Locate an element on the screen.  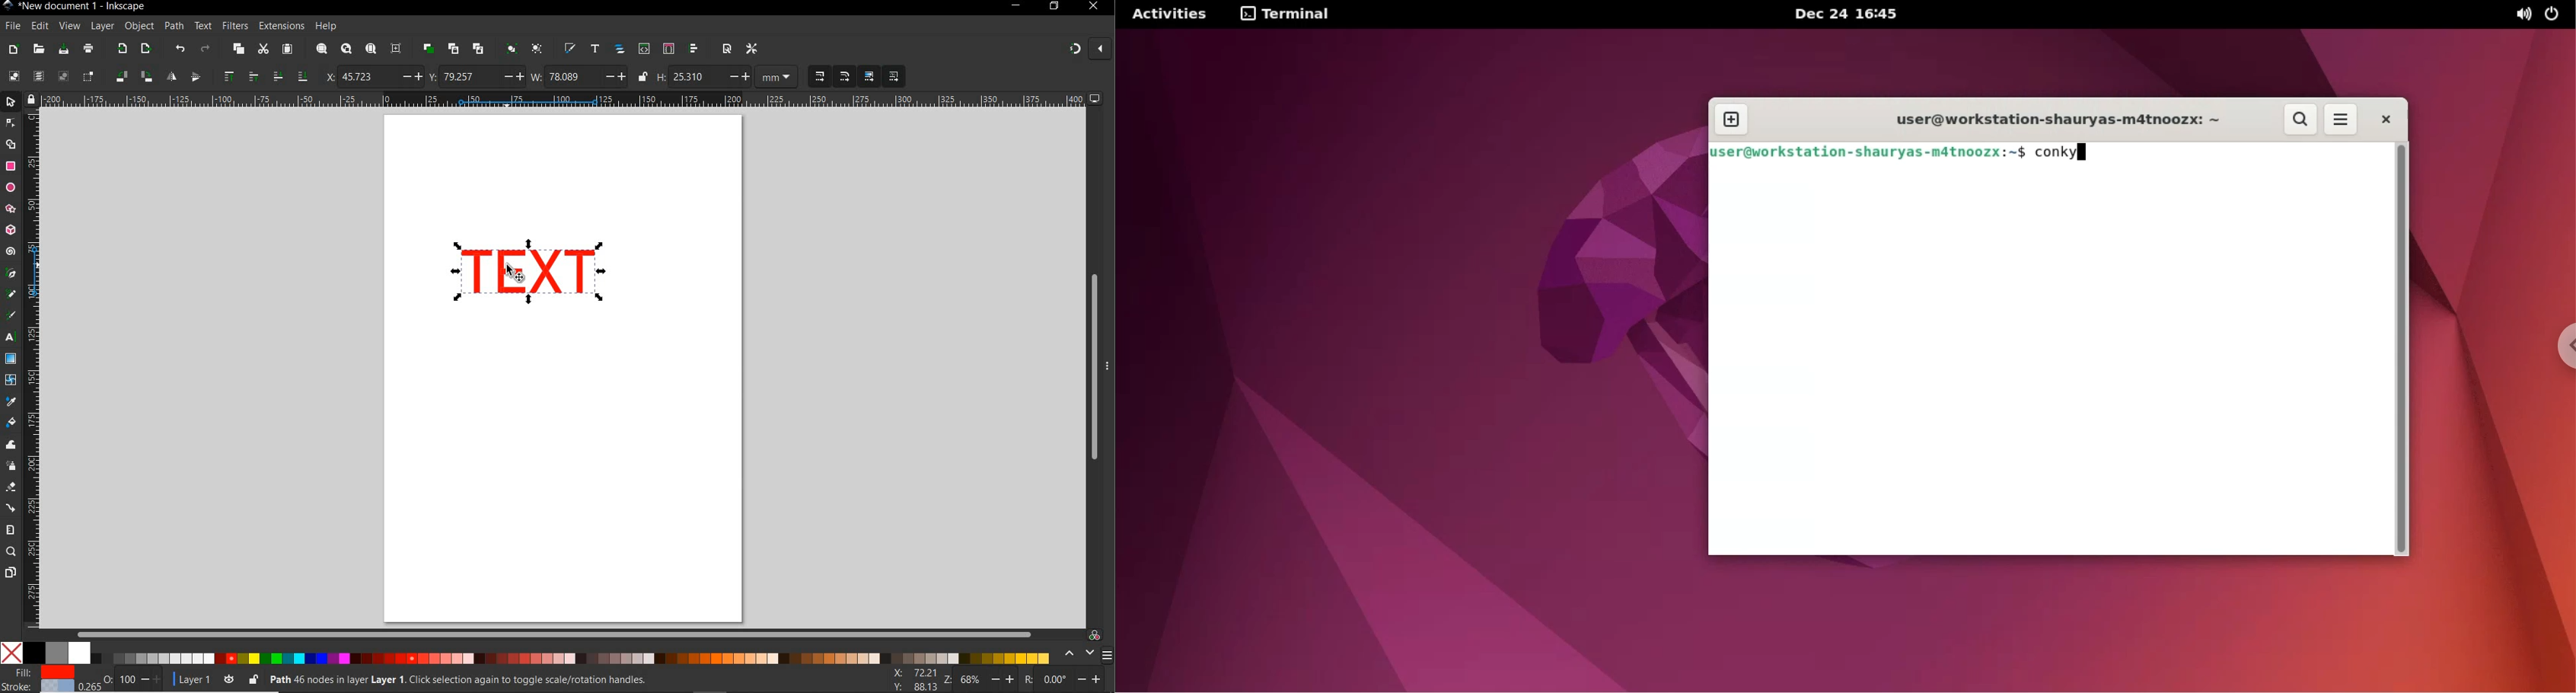
CALLIGRAPHY TOOL is located at coordinates (13, 317).